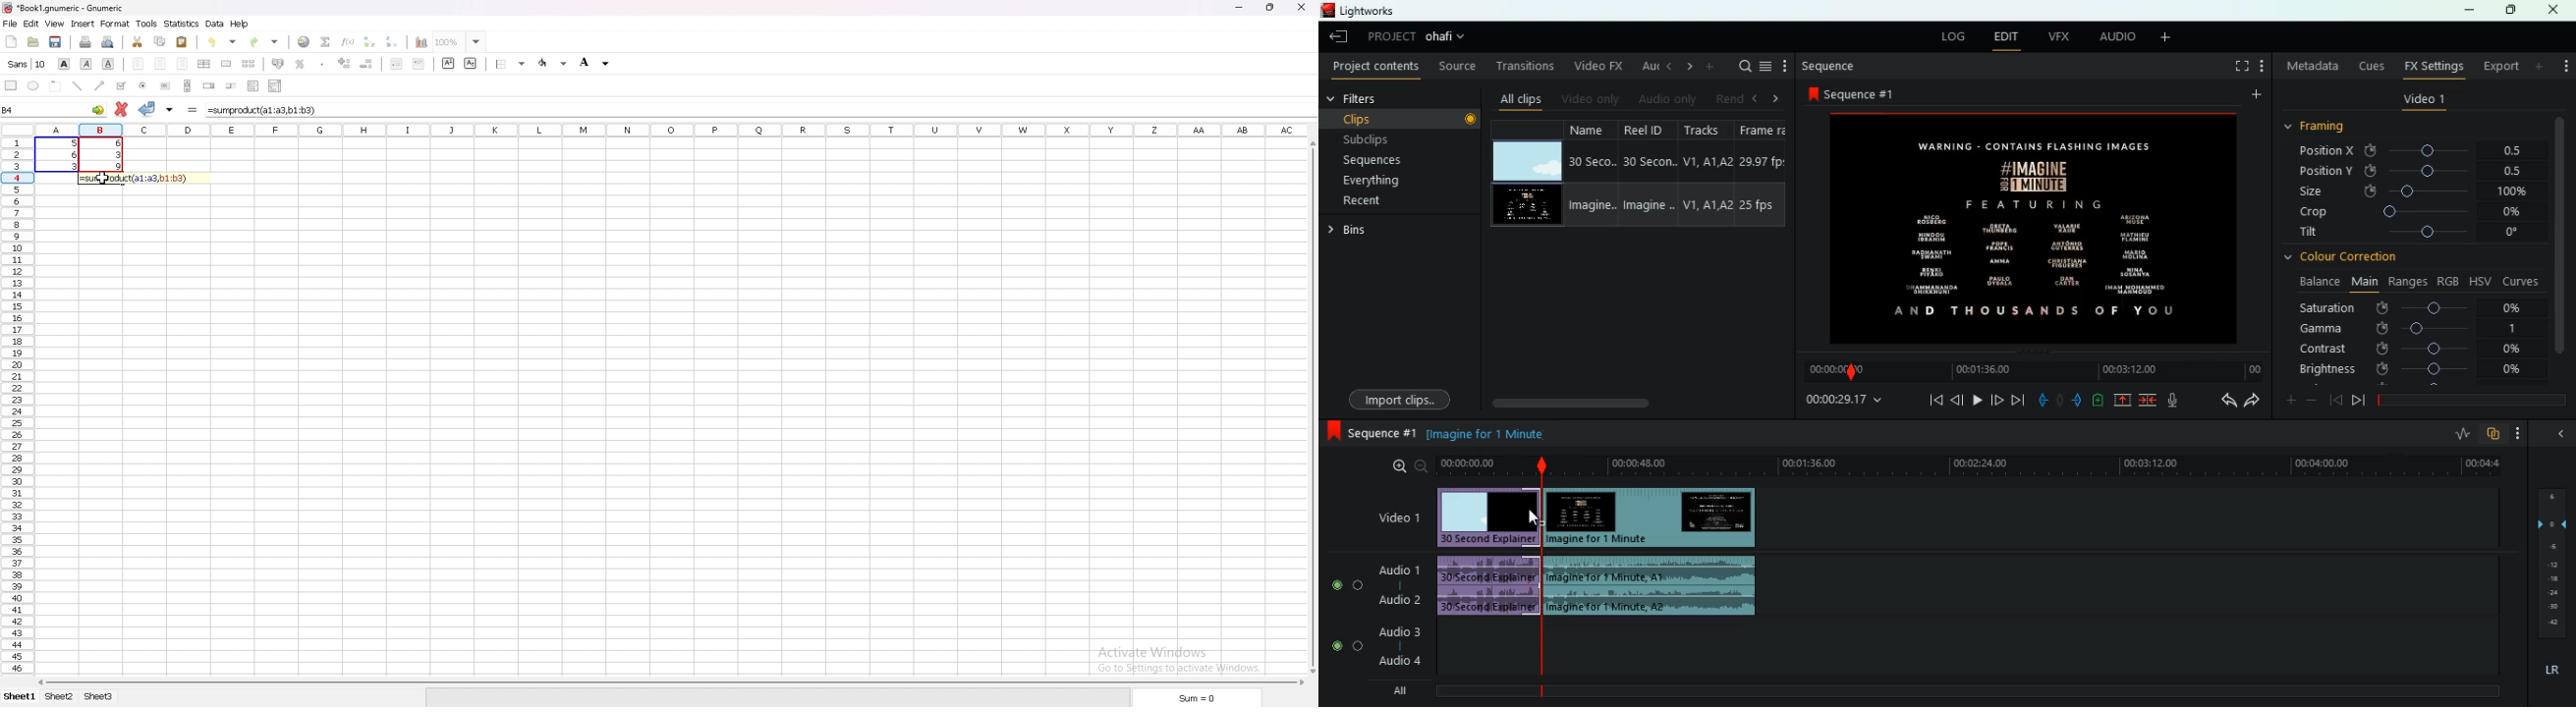 The height and width of the screenshot is (728, 2576). Describe the element at coordinates (419, 64) in the screenshot. I see `increase indent` at that location.